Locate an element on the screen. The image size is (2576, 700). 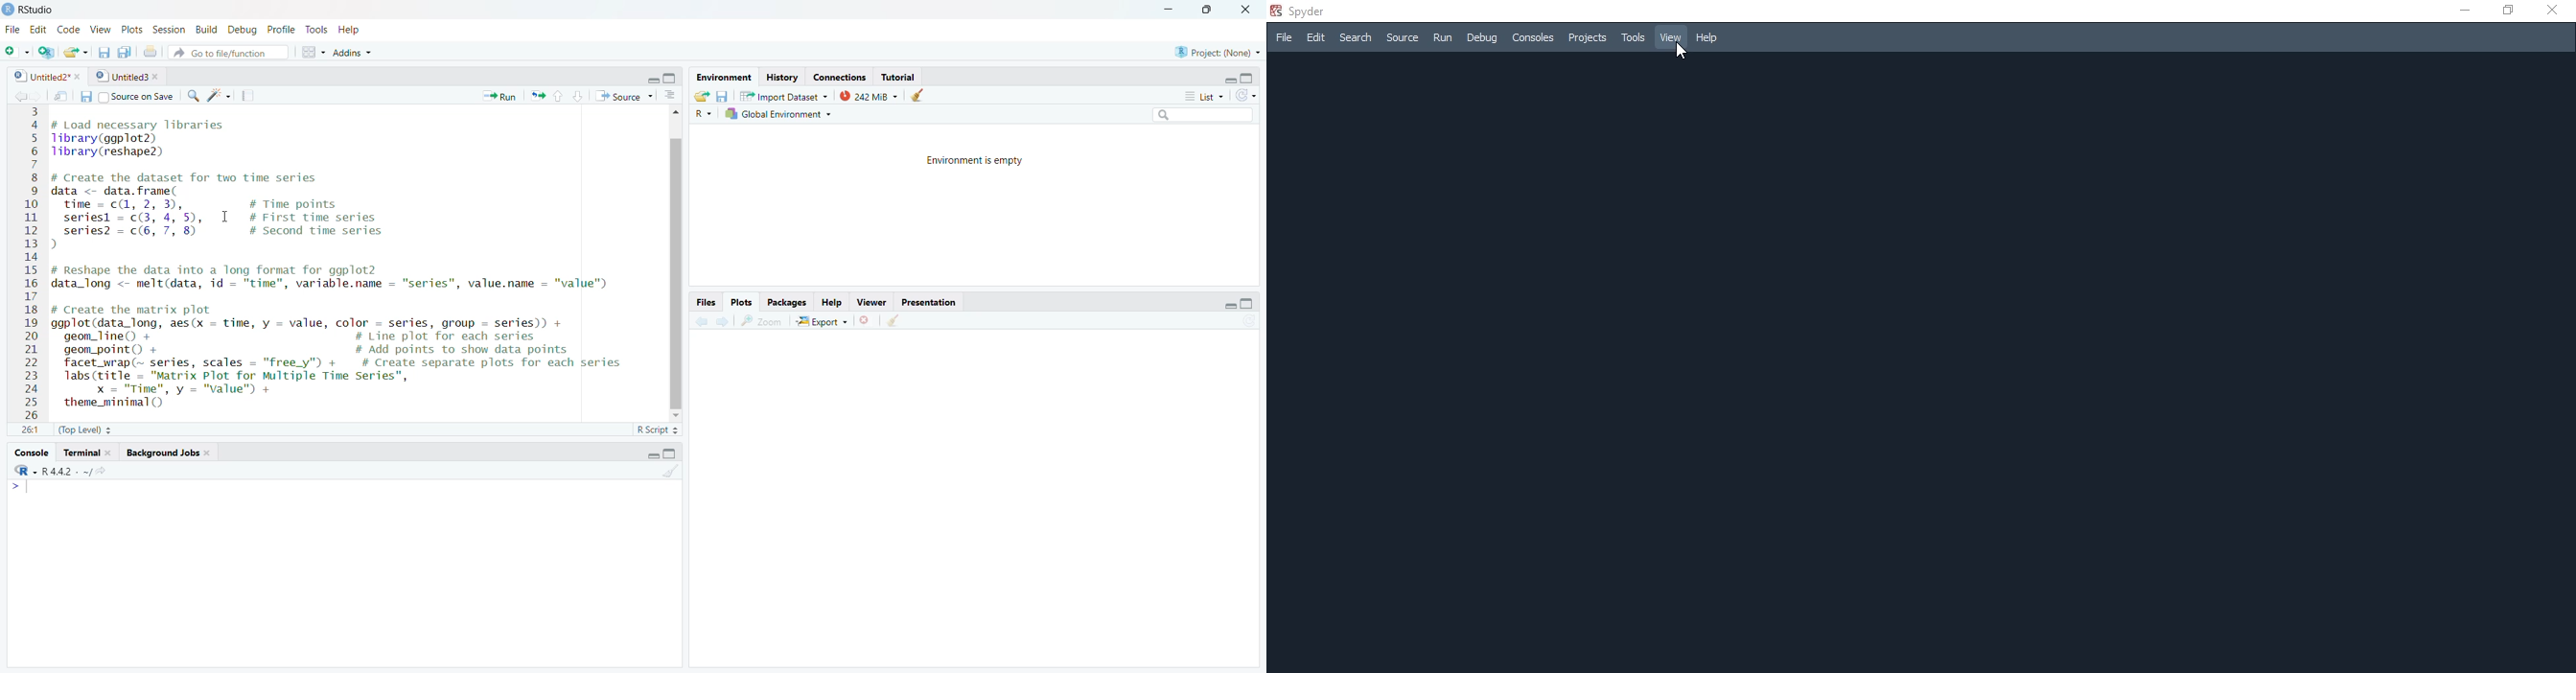
code tools is located at coordinates (219, 96).